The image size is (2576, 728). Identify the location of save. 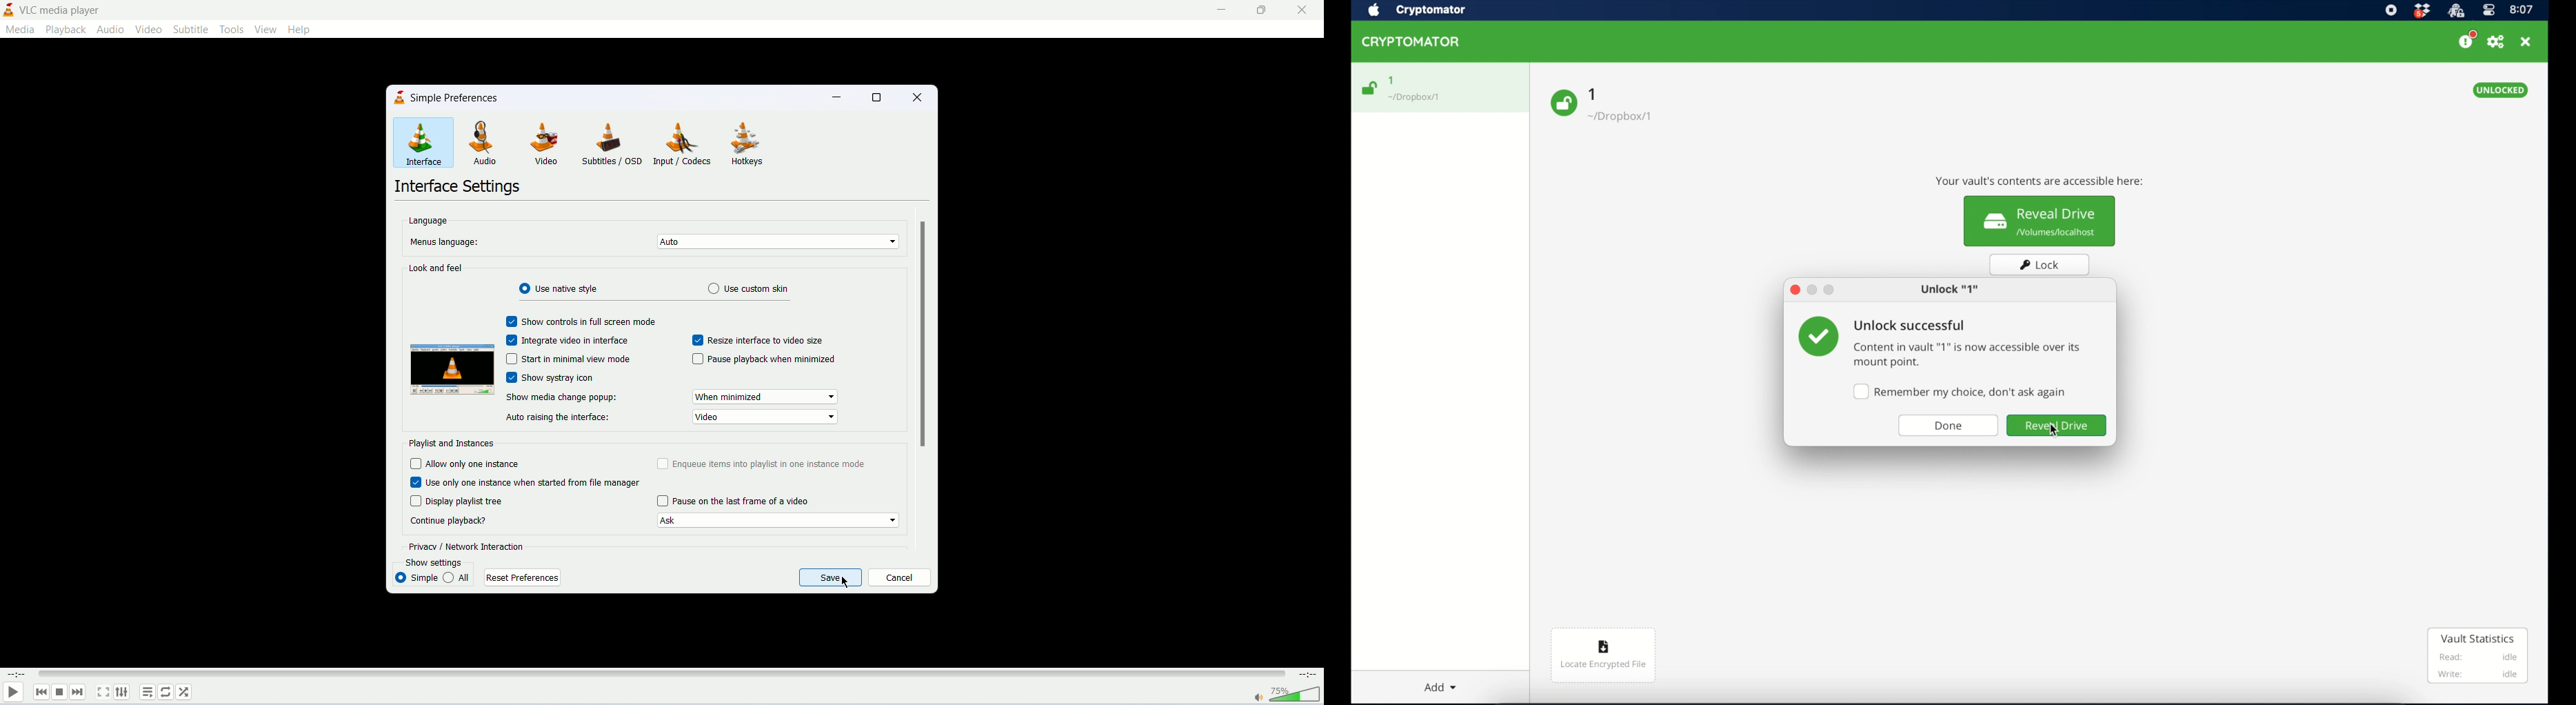
(832, 577).